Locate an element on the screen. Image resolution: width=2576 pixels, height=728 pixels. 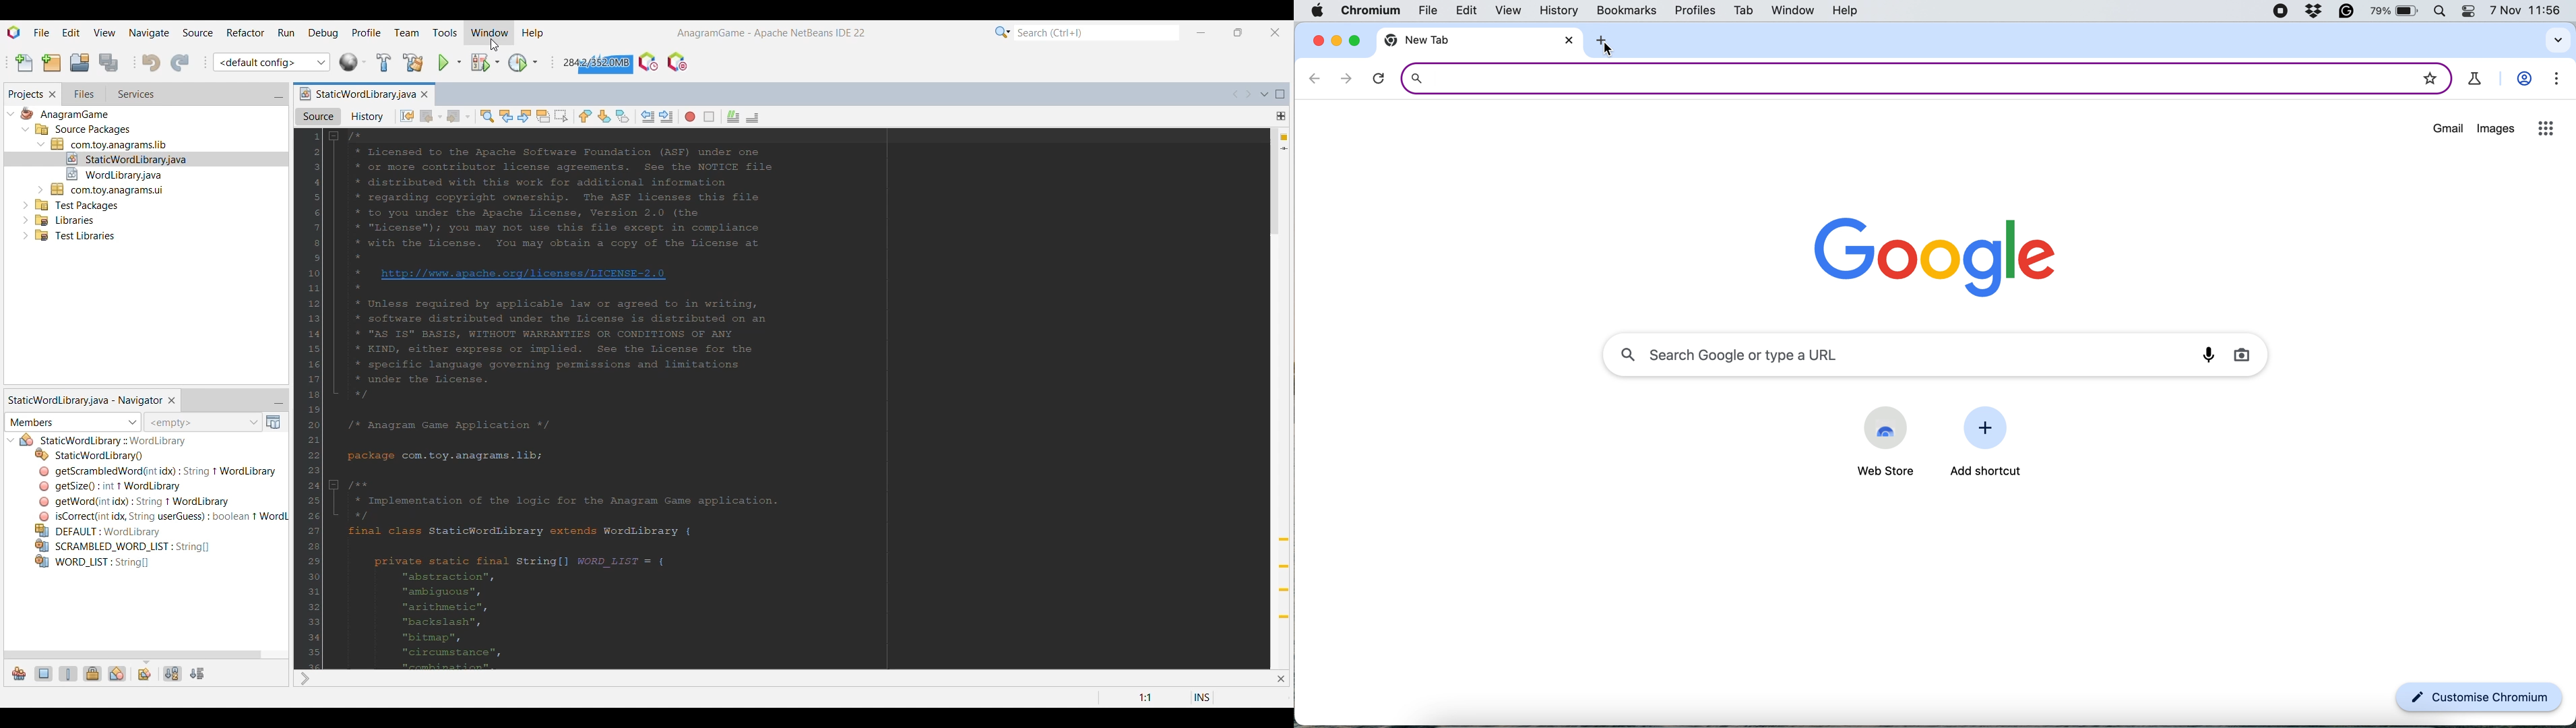
7 nov 11:56 is located at coordinates (2526, 12).